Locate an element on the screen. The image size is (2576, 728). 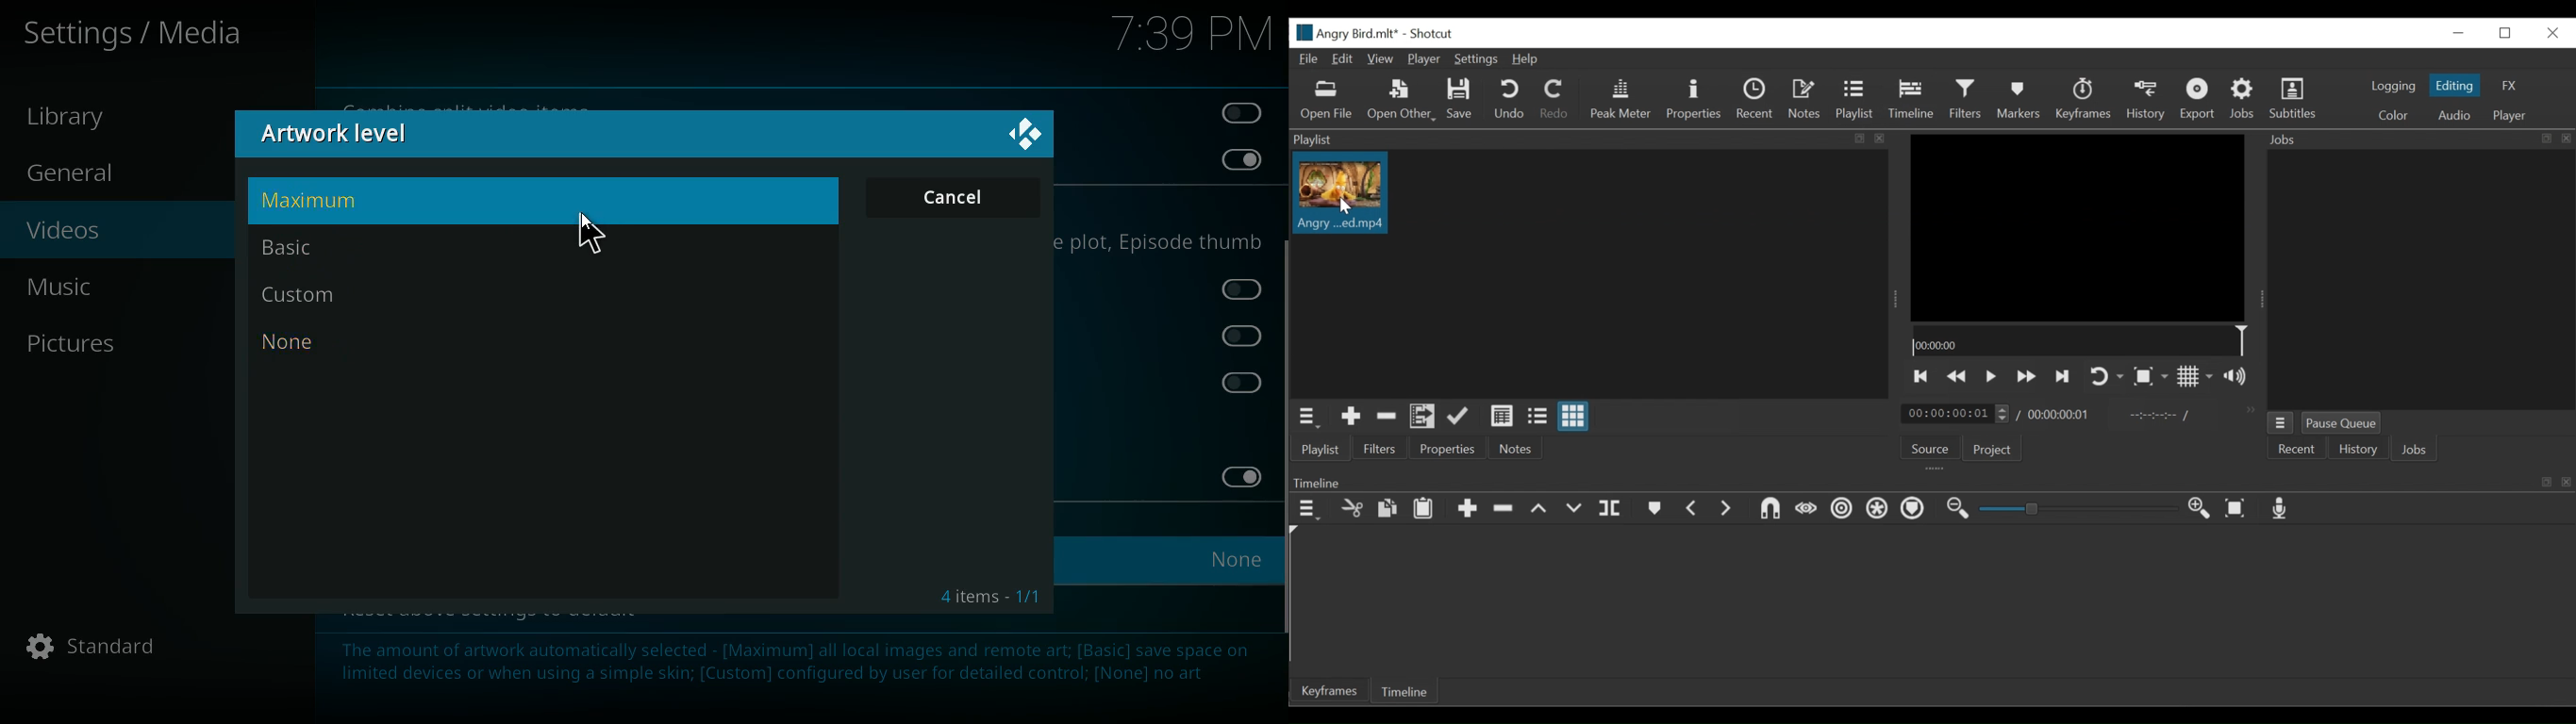
Timeline Panel is located at coordinates (1933, 479).